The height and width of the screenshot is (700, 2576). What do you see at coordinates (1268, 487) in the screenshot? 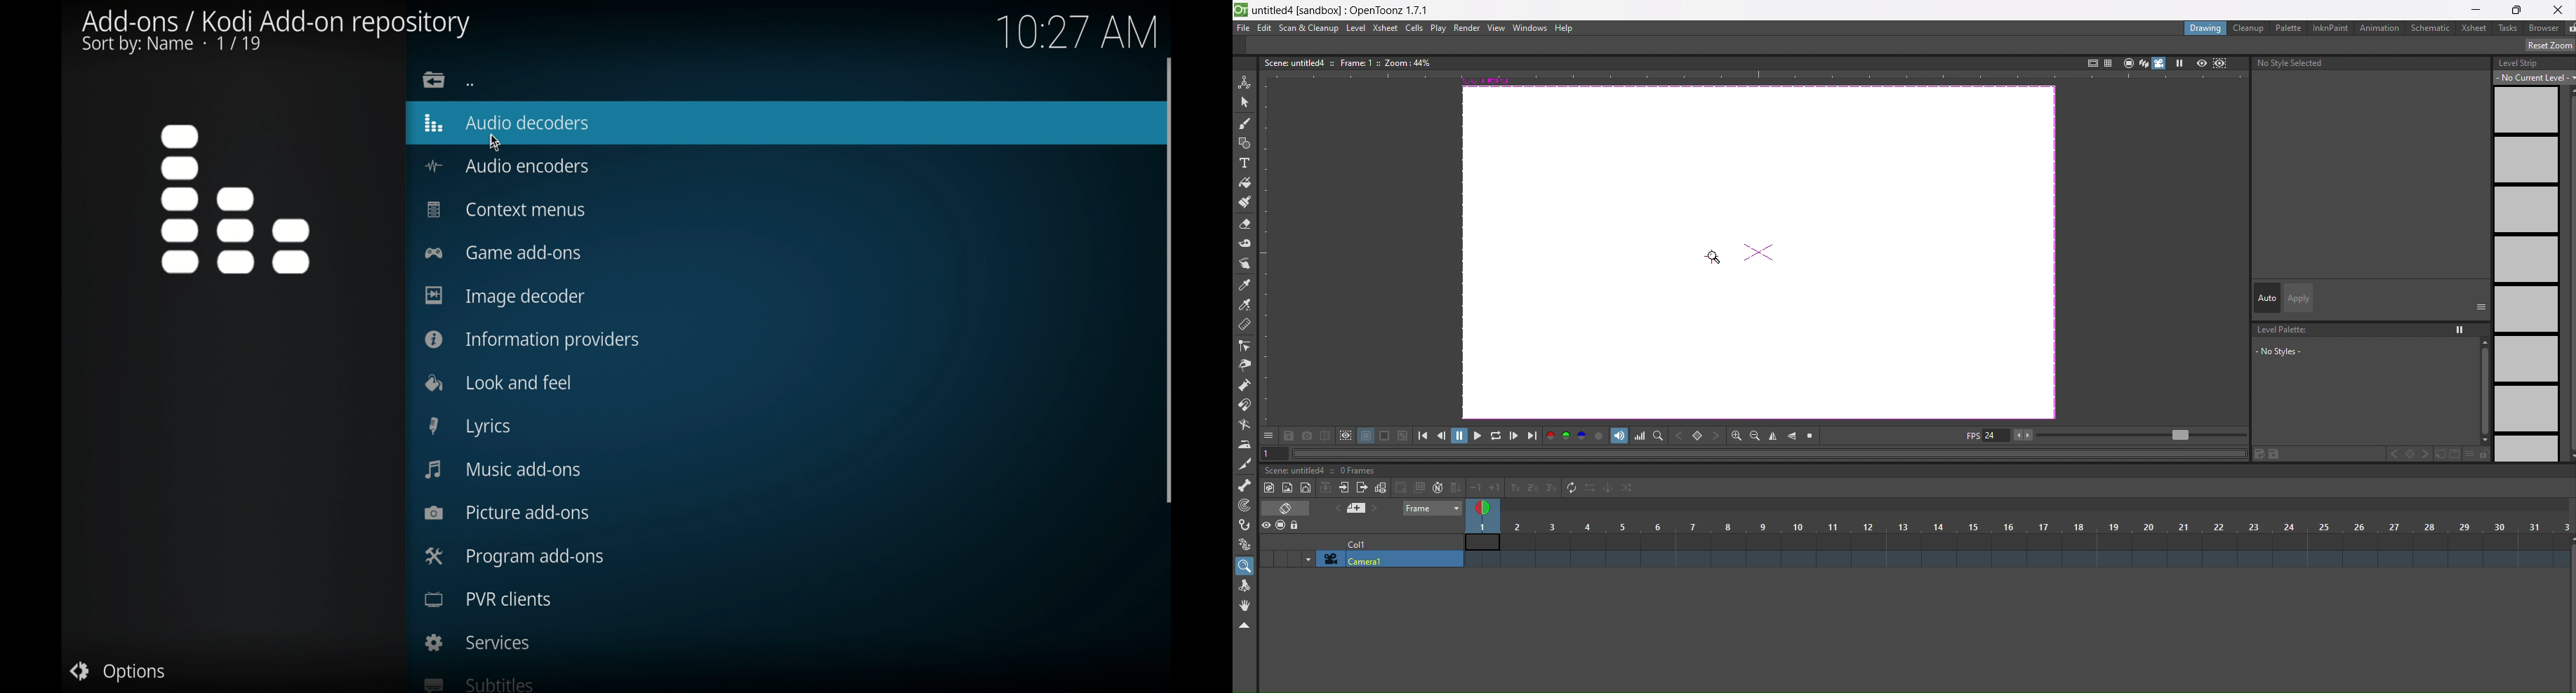
I see `raster toonz level` at bounding box center [1268, 487].